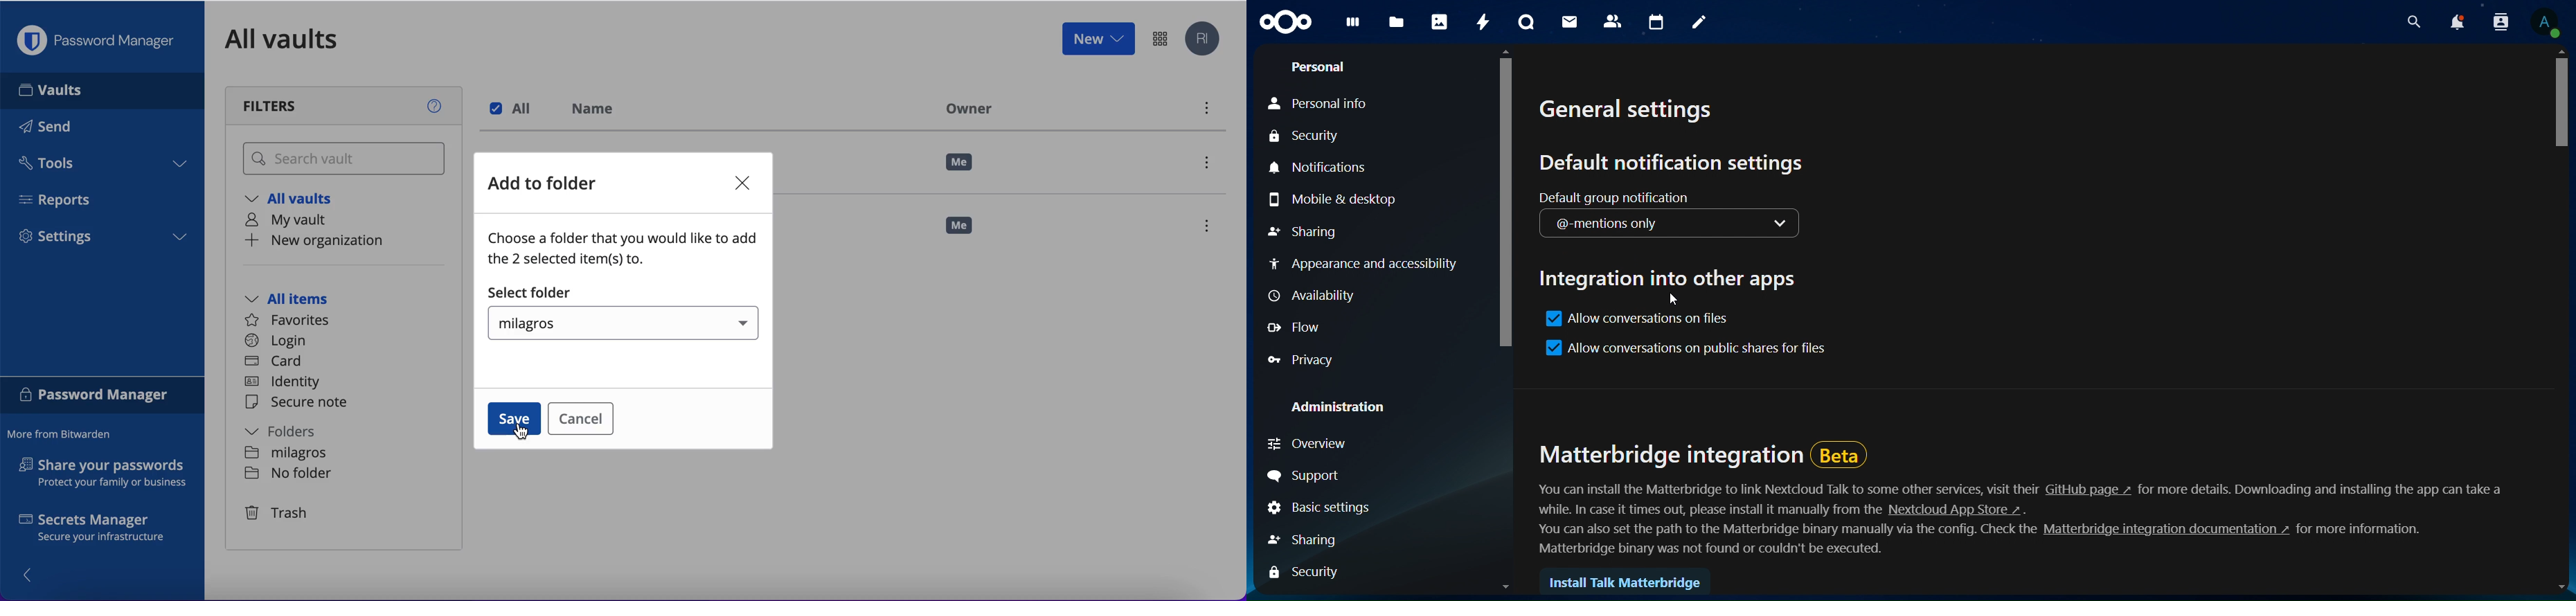 The width and height of the screenshot is (2576, 616). Describe the element at coordinates (1628, 582) in the screenshot. I see `install talk matterbridge` at that location.